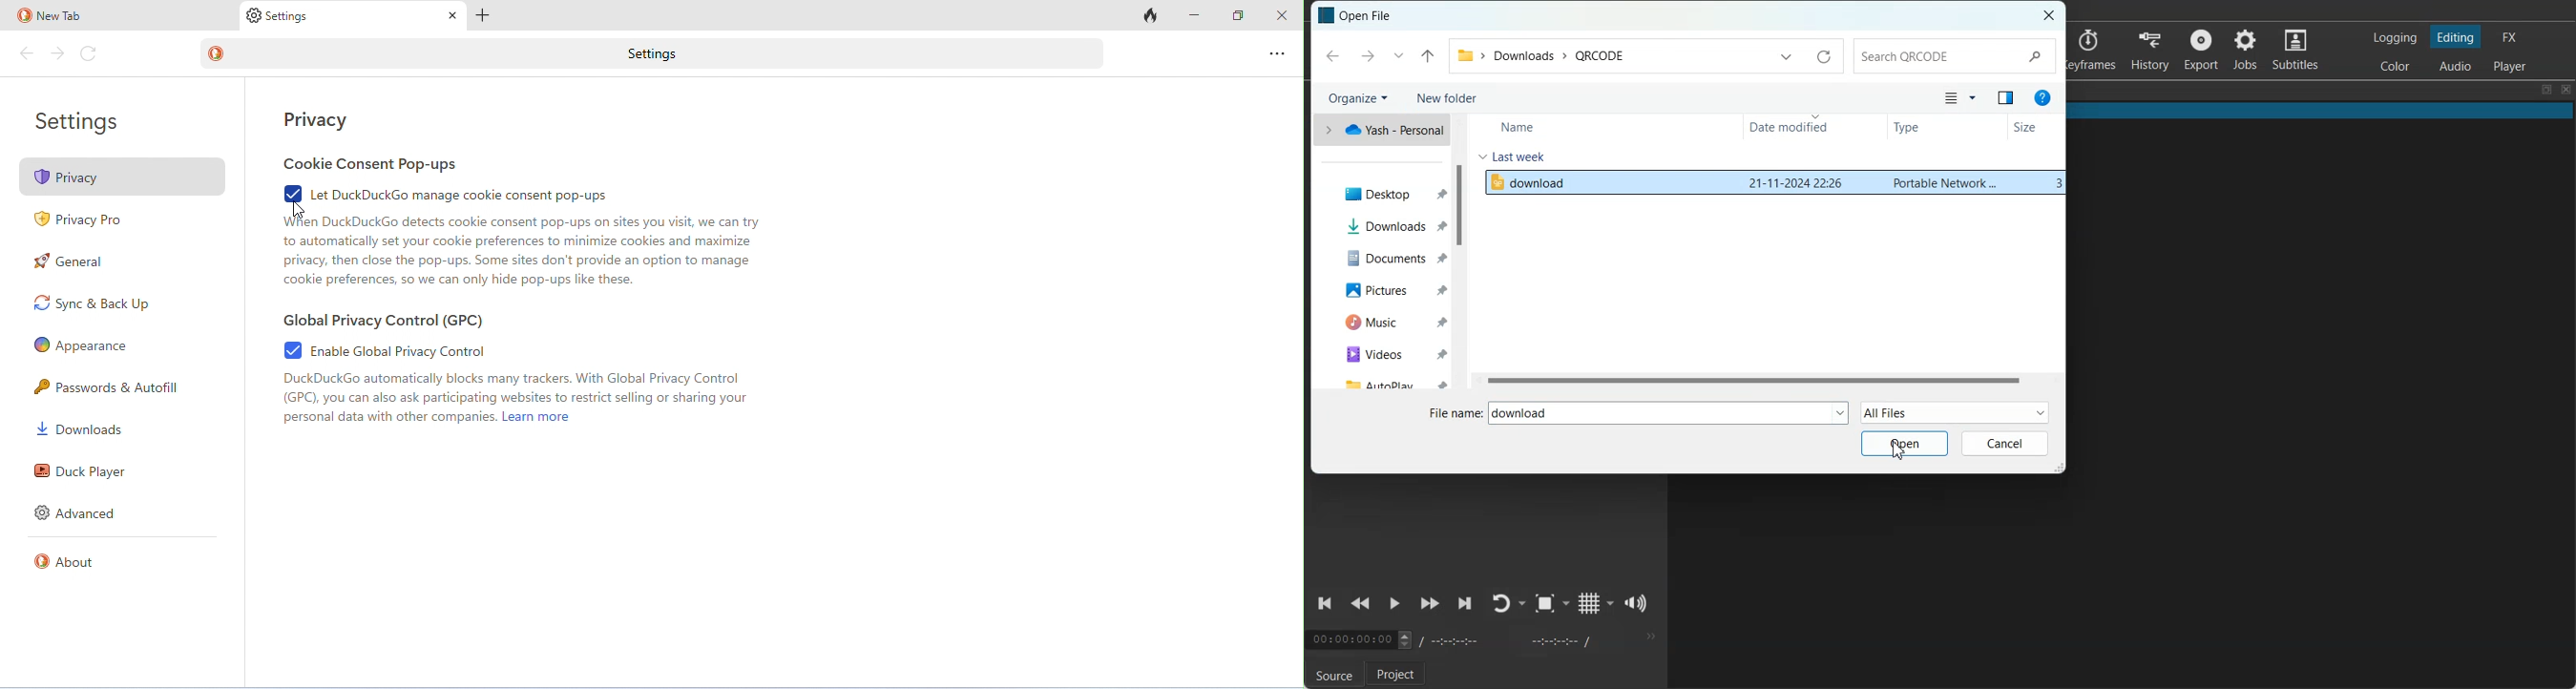  What do you see at coordinates (2056, 183) in the screenshot?
I see `size` at bounding box center [2056, 183].